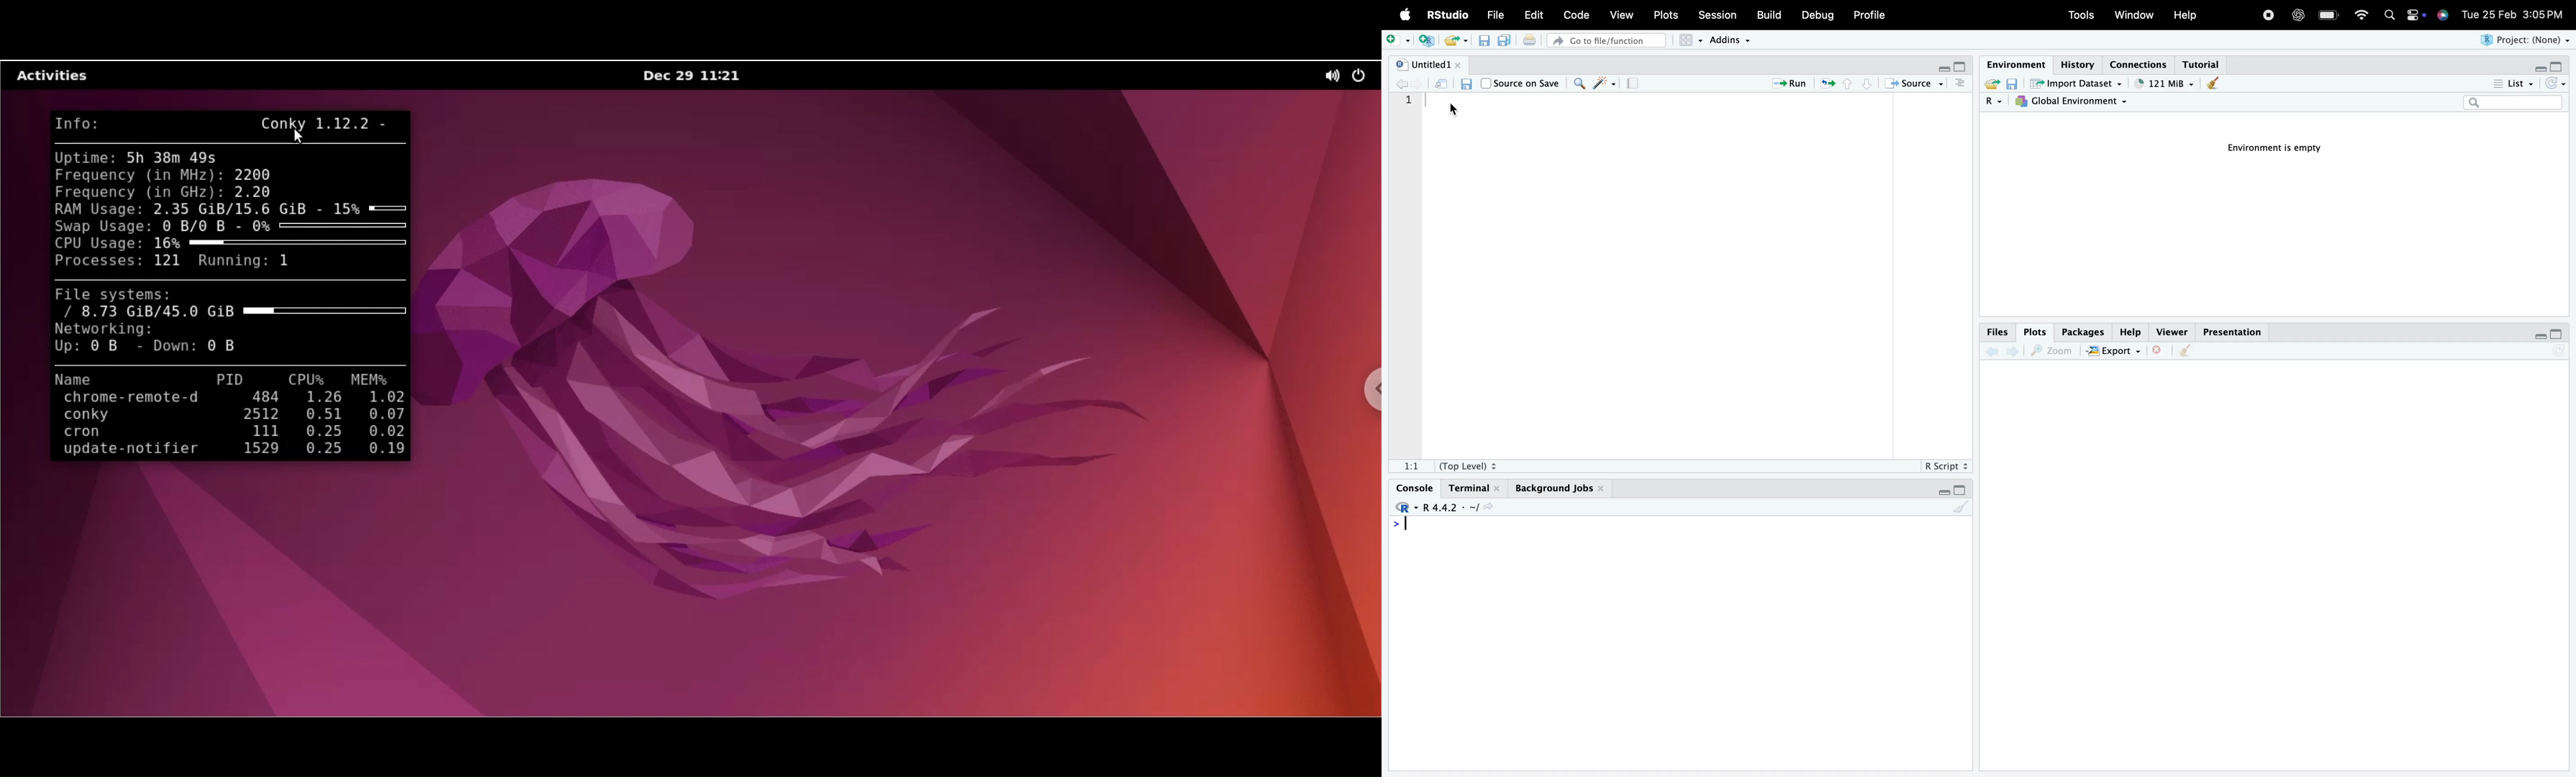 This screenshot has height=784, width=2576. What do you see at coordinates (1506, 41) in the screenshot?
I see `Save all open documents (Ctrl + Alt + S)` at bounding box center [1506, 41].